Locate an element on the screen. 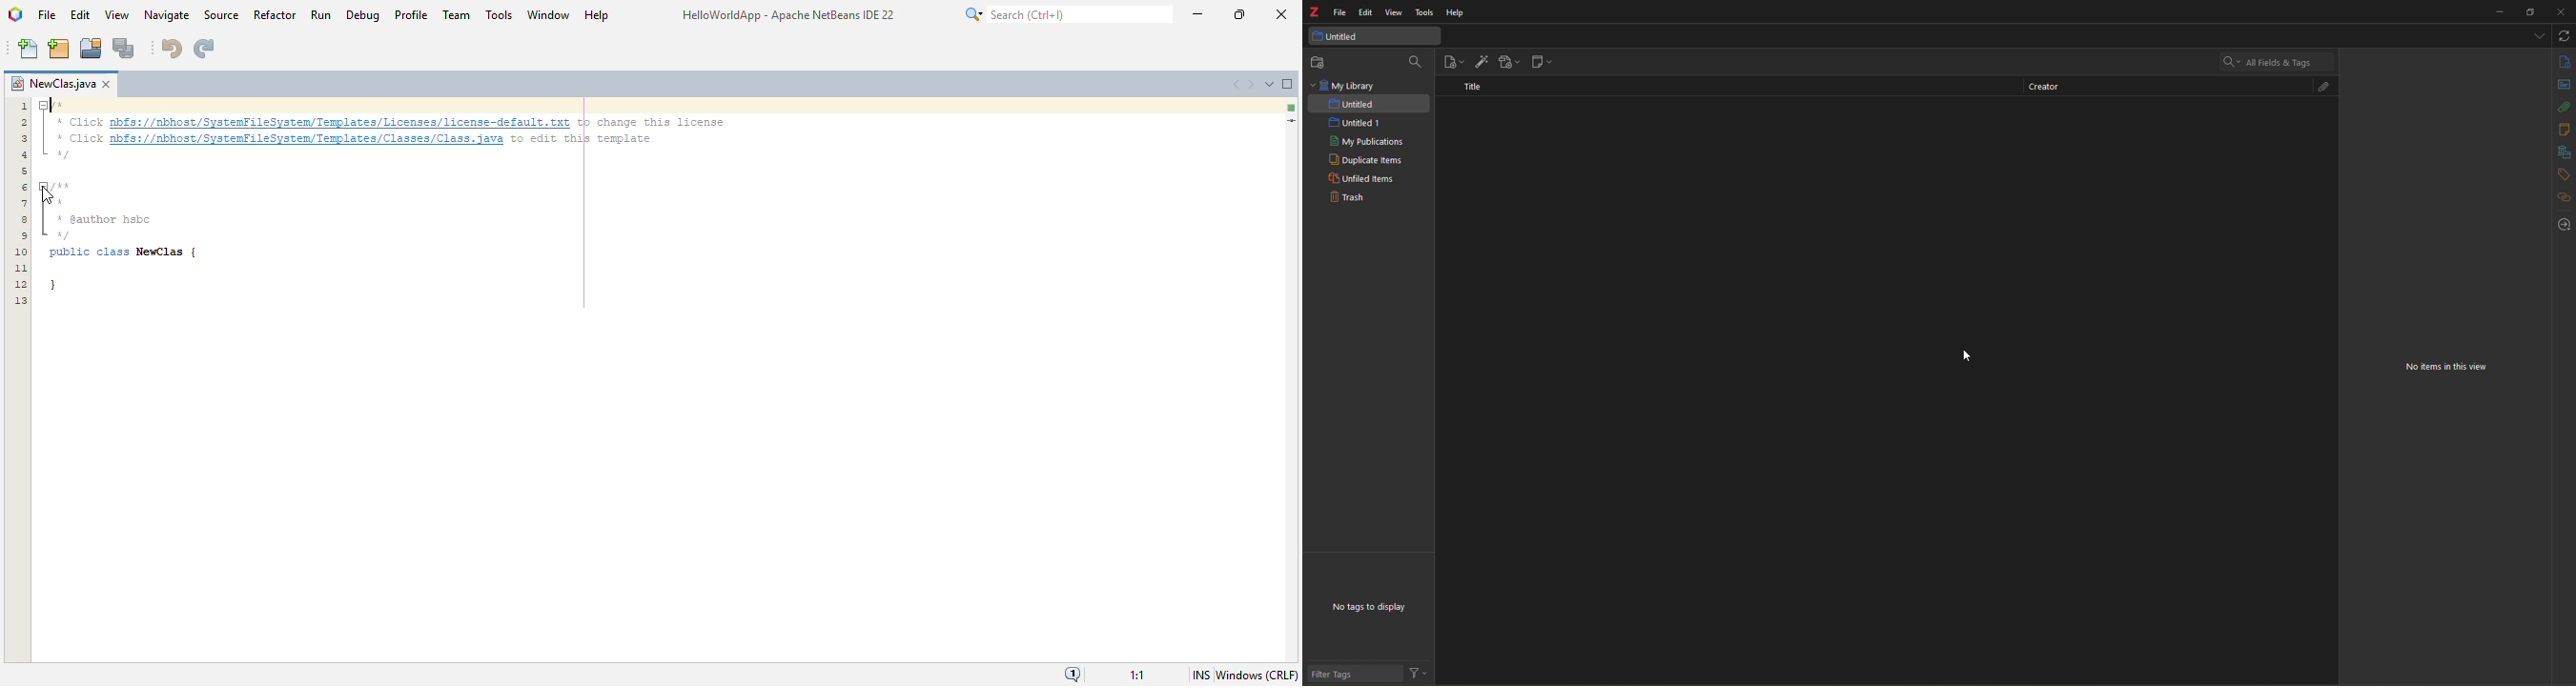 The height and width of the screenshot is (700, 2576). info is located at coordinates (2360, 86).